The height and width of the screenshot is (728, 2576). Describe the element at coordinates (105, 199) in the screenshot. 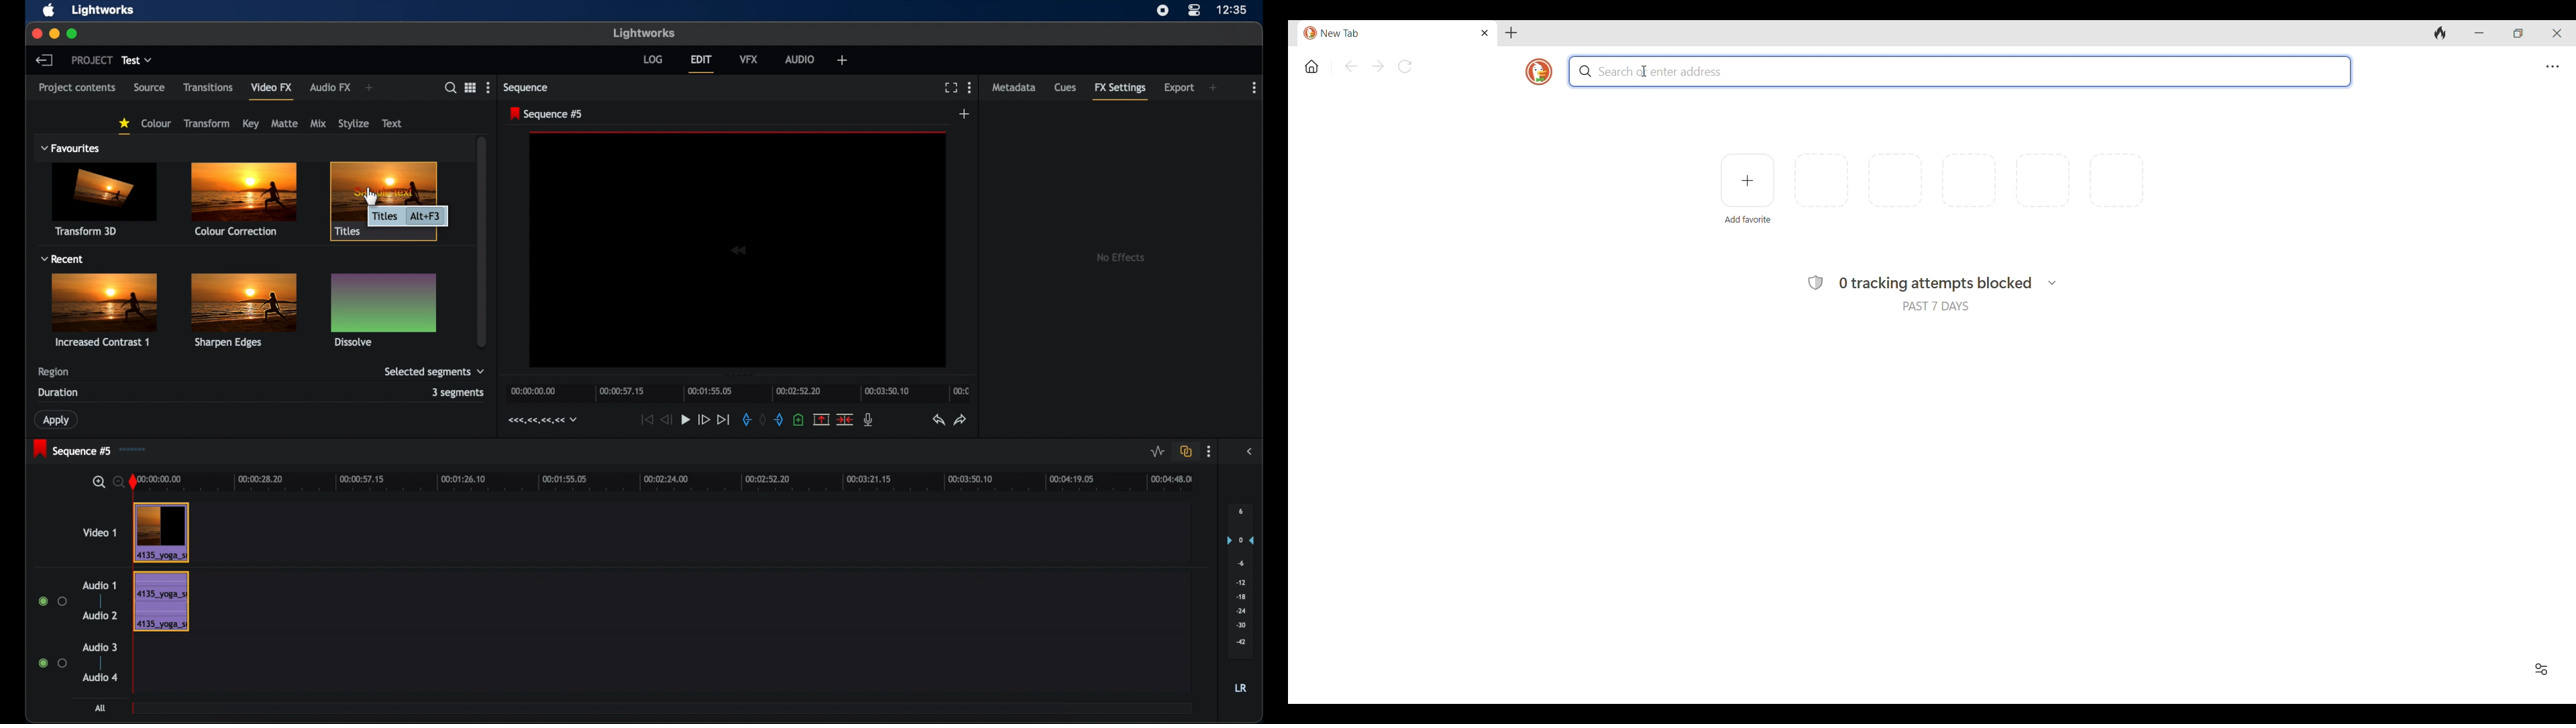

I see `transform 3d` at that location.